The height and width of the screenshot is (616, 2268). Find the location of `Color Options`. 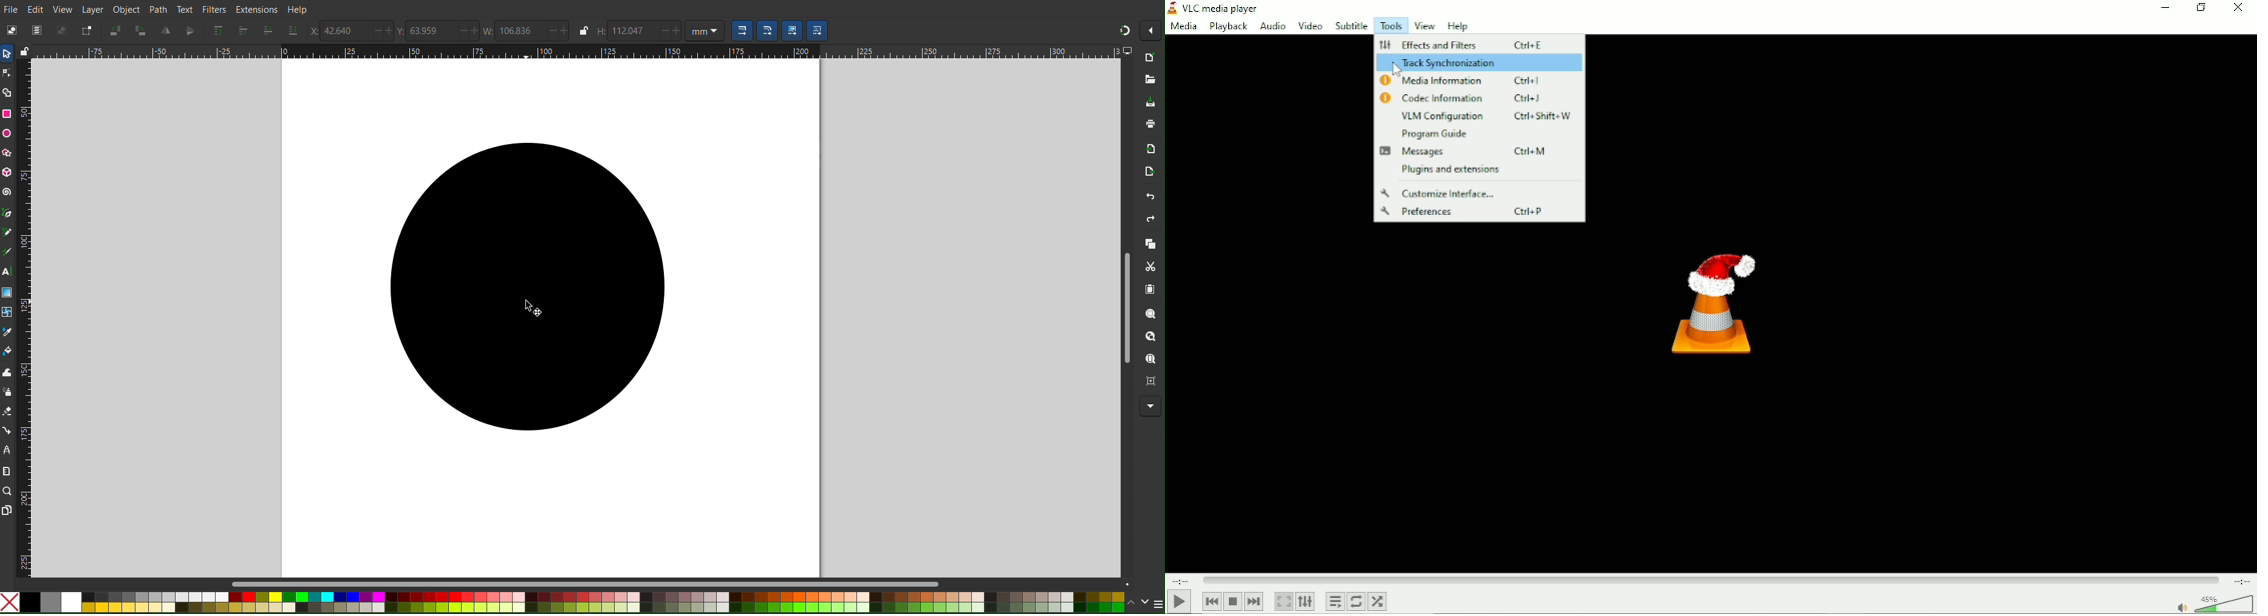

Color Options is located at coordinates (564, 602).